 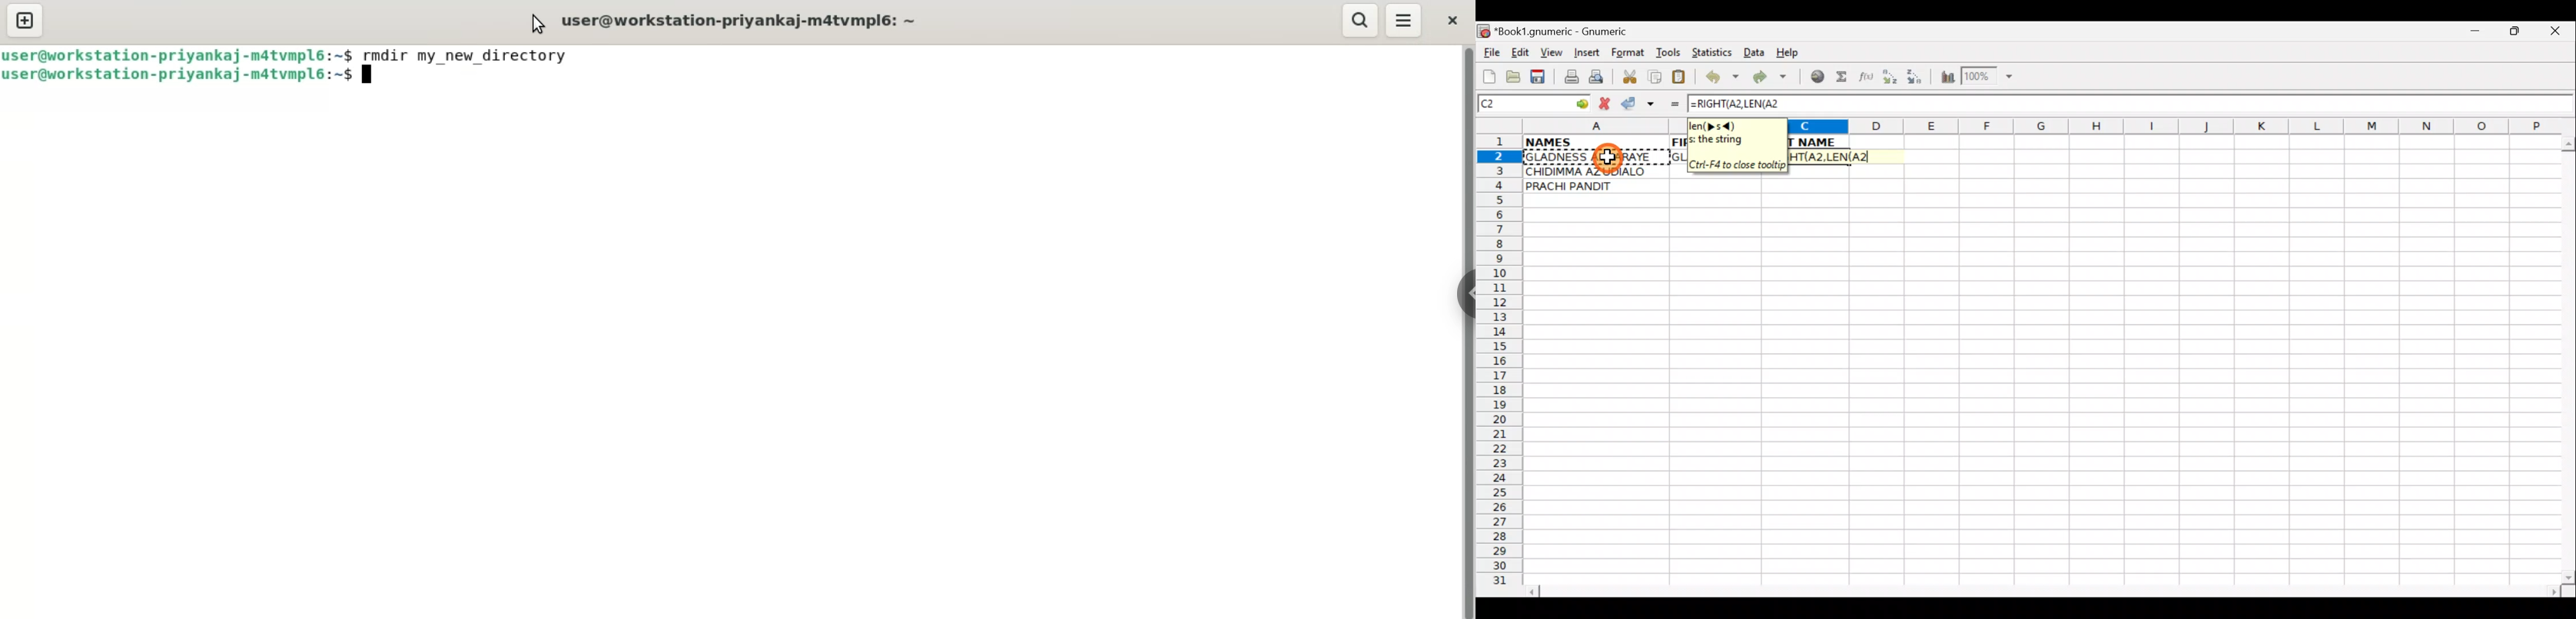 I want to click on Print preview, so click(x=1597, y=79).